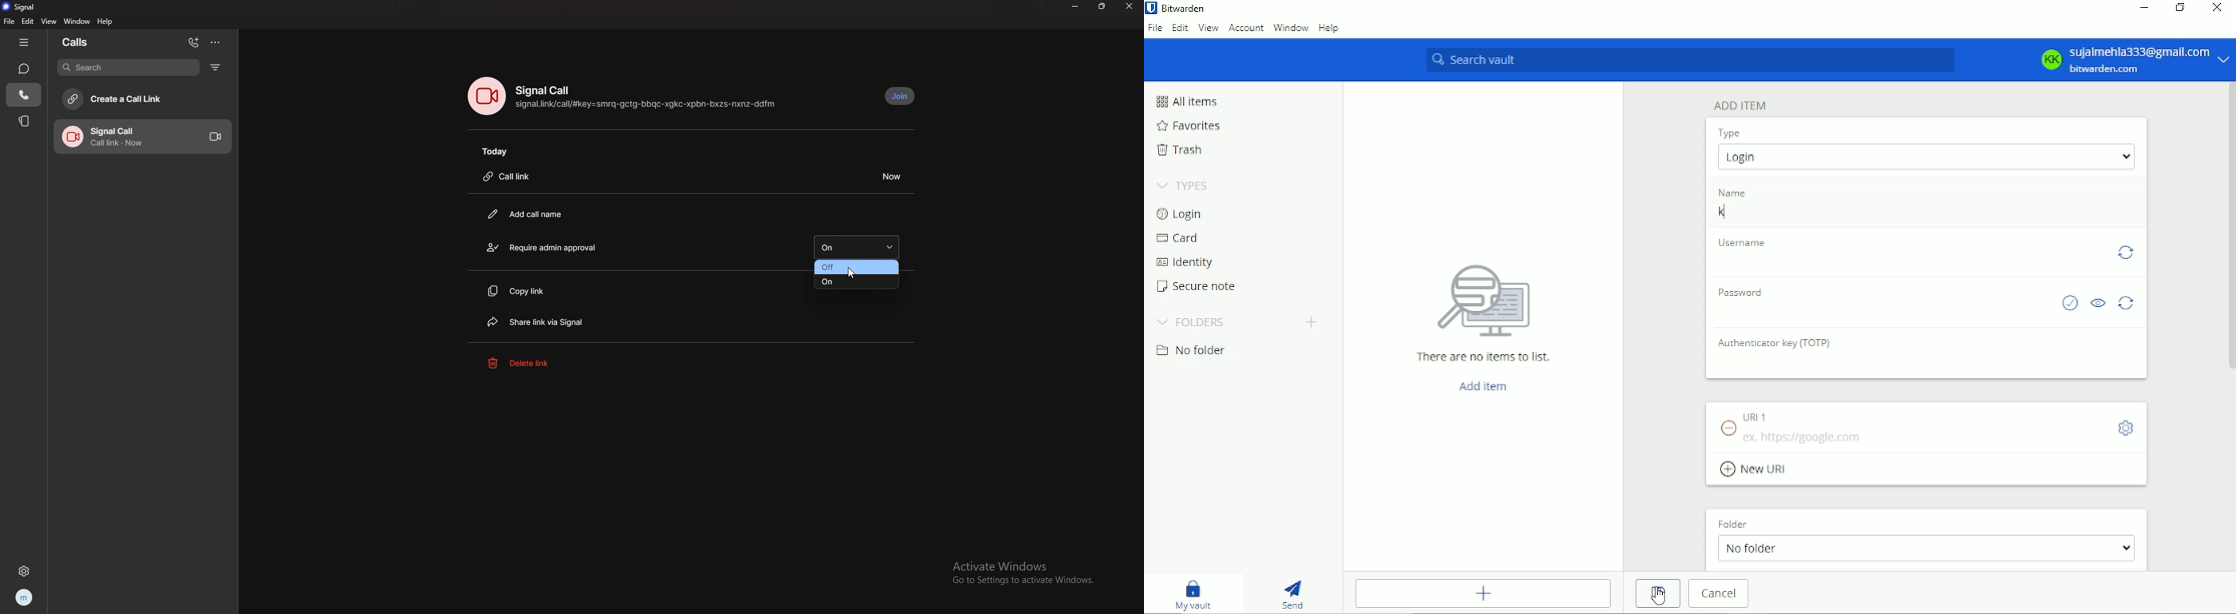  Describe the element at coordinates (1245, 29) in the screenshot. I see `Account` at that location.